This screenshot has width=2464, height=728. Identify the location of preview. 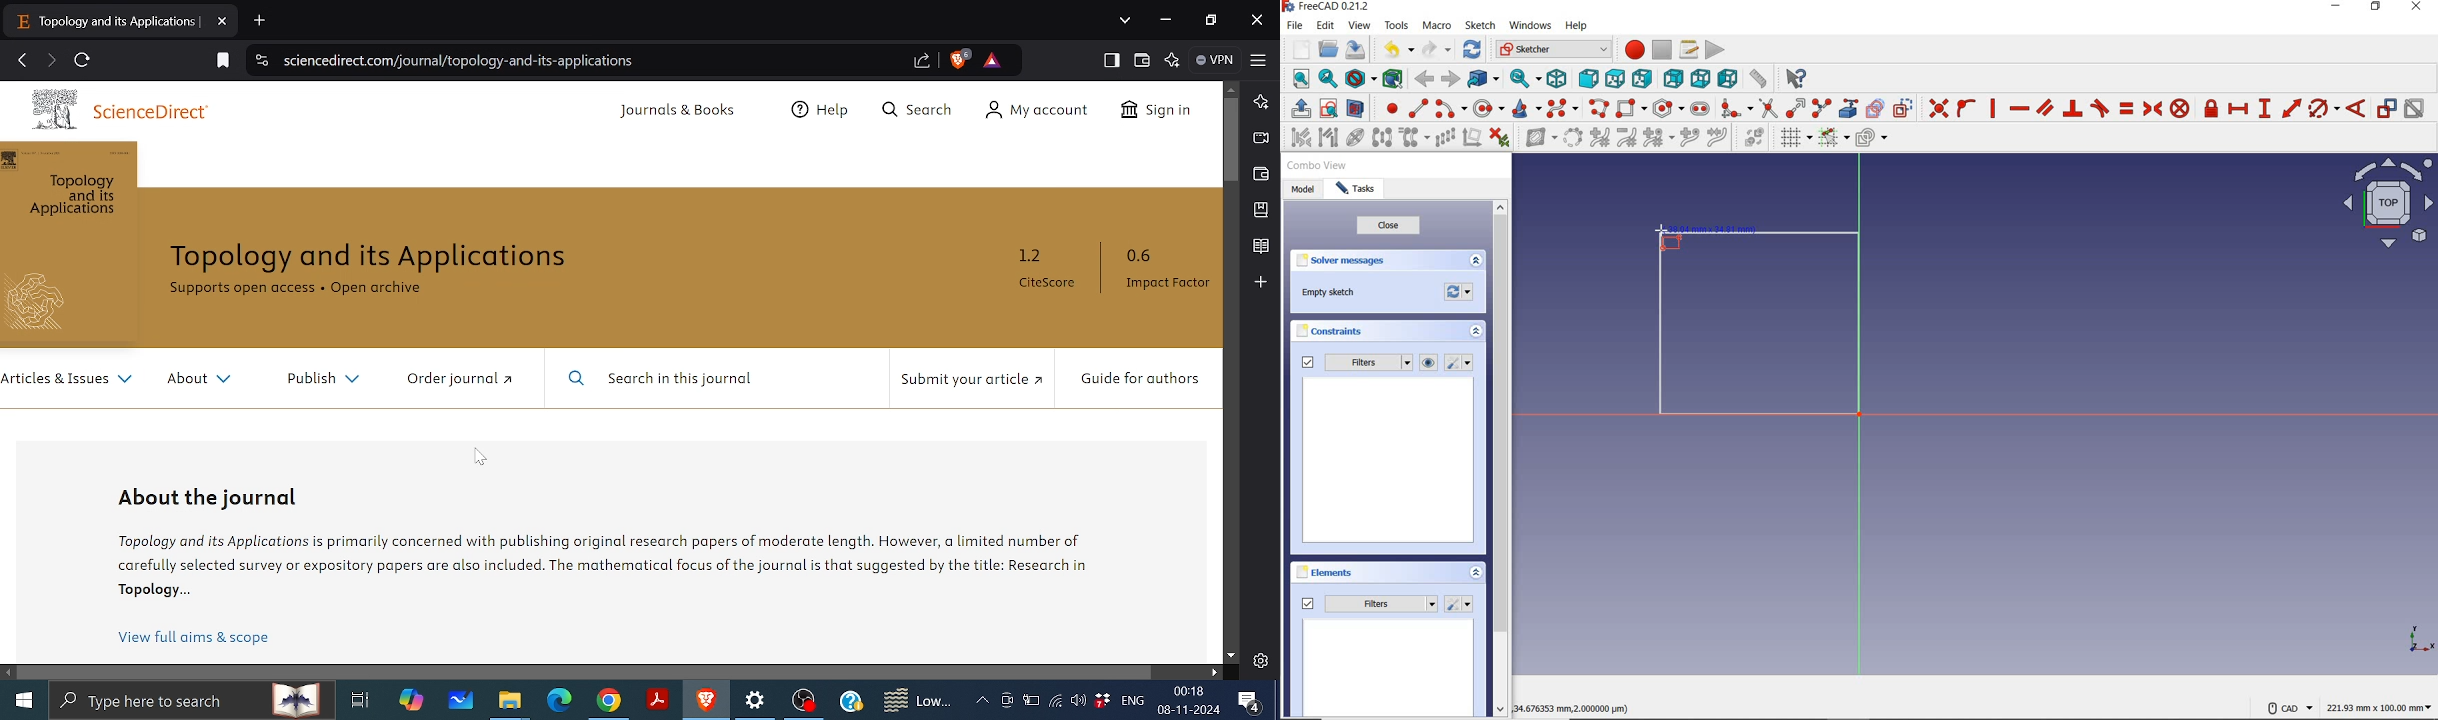
(1389, 669).